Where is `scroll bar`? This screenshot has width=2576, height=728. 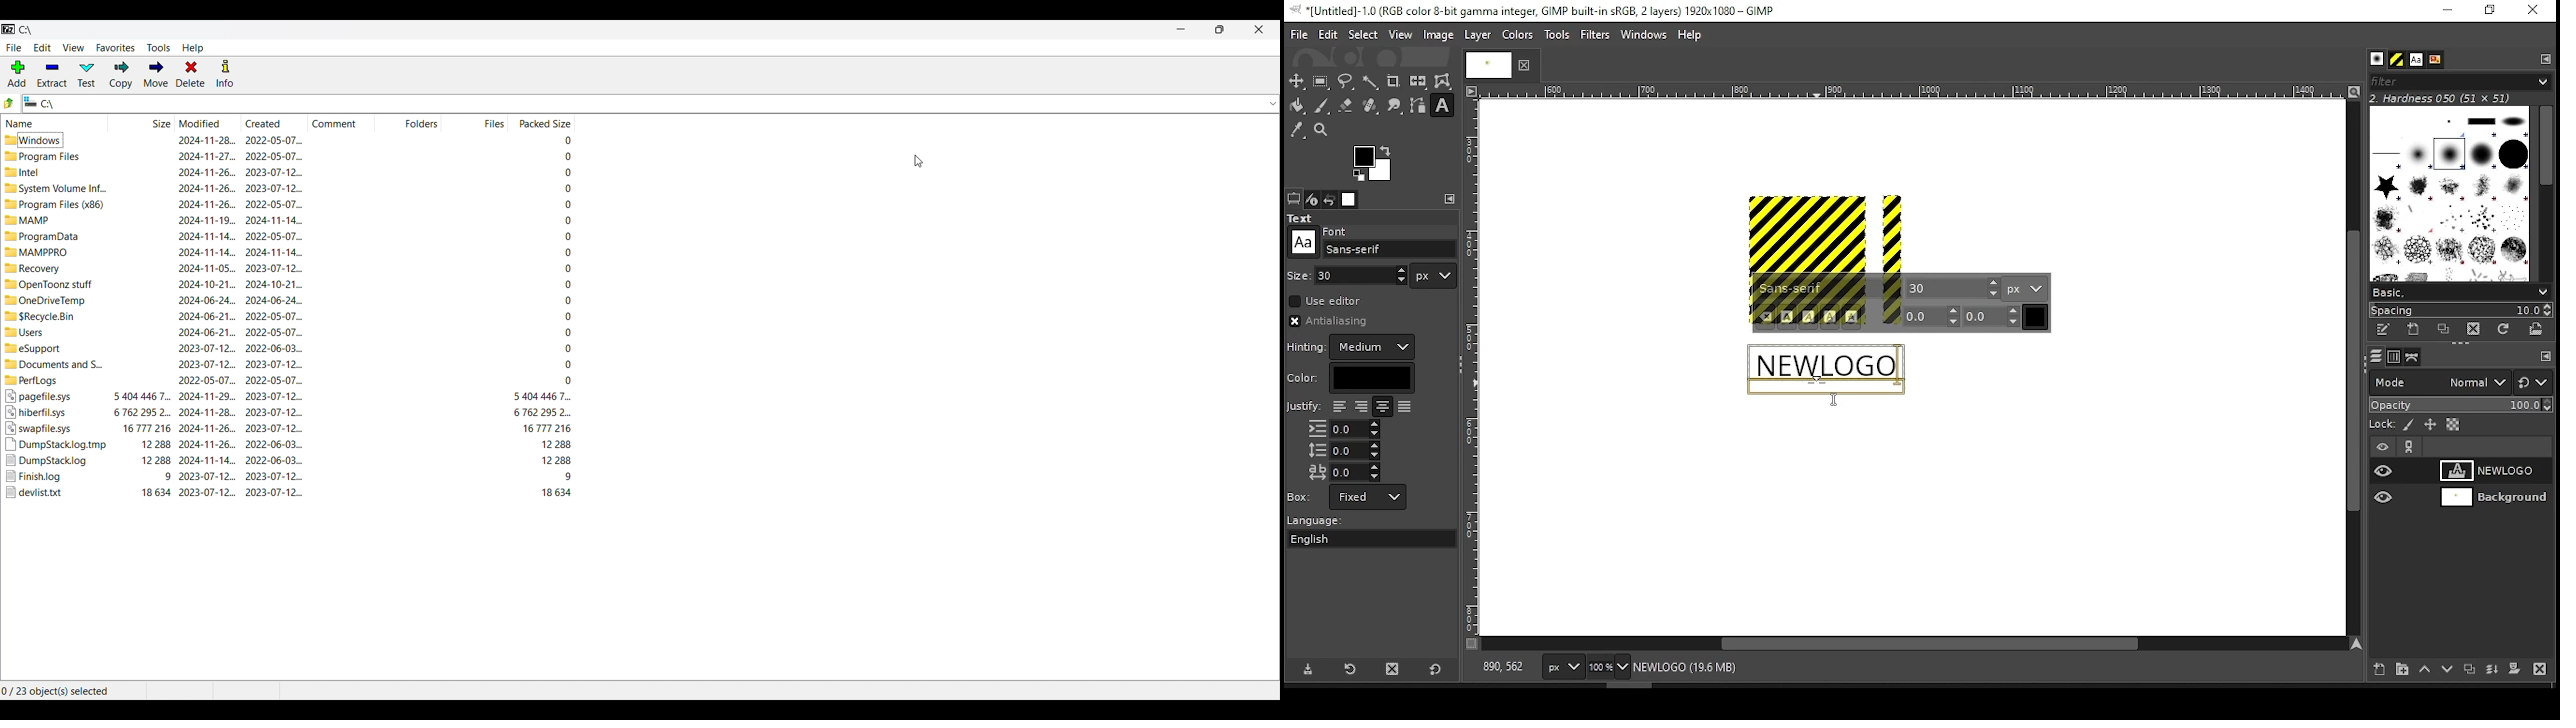 scroll bar is located at coordinates (2351, 367).